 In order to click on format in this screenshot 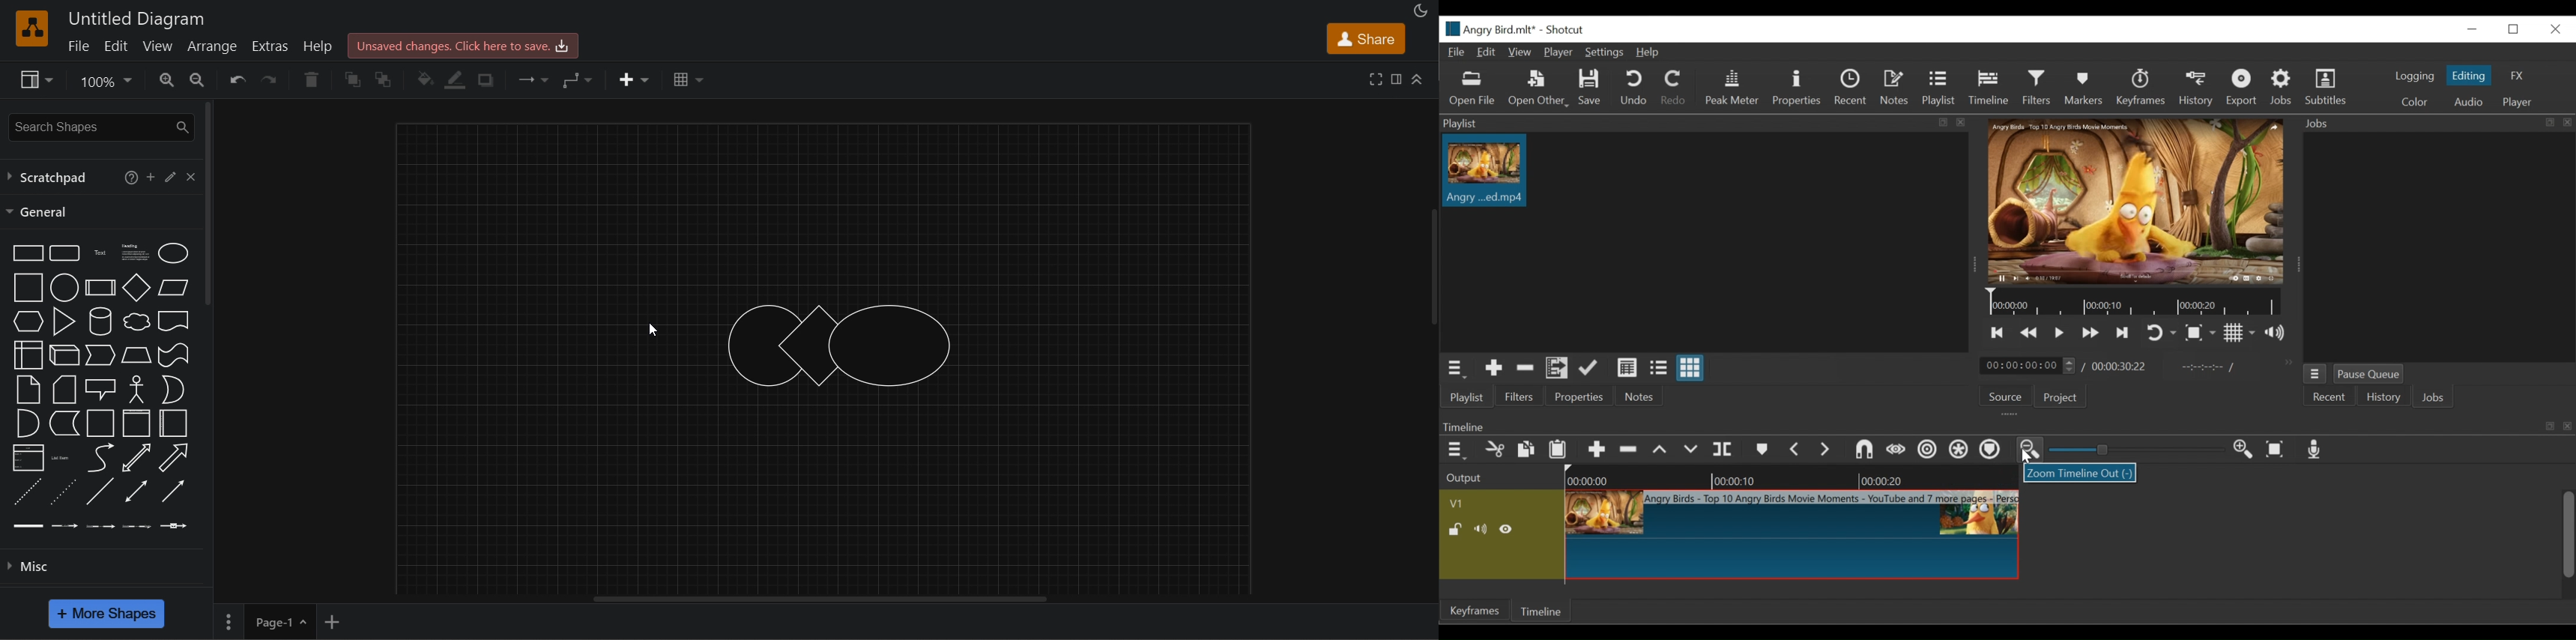, I will do `click(1399, 82)`.